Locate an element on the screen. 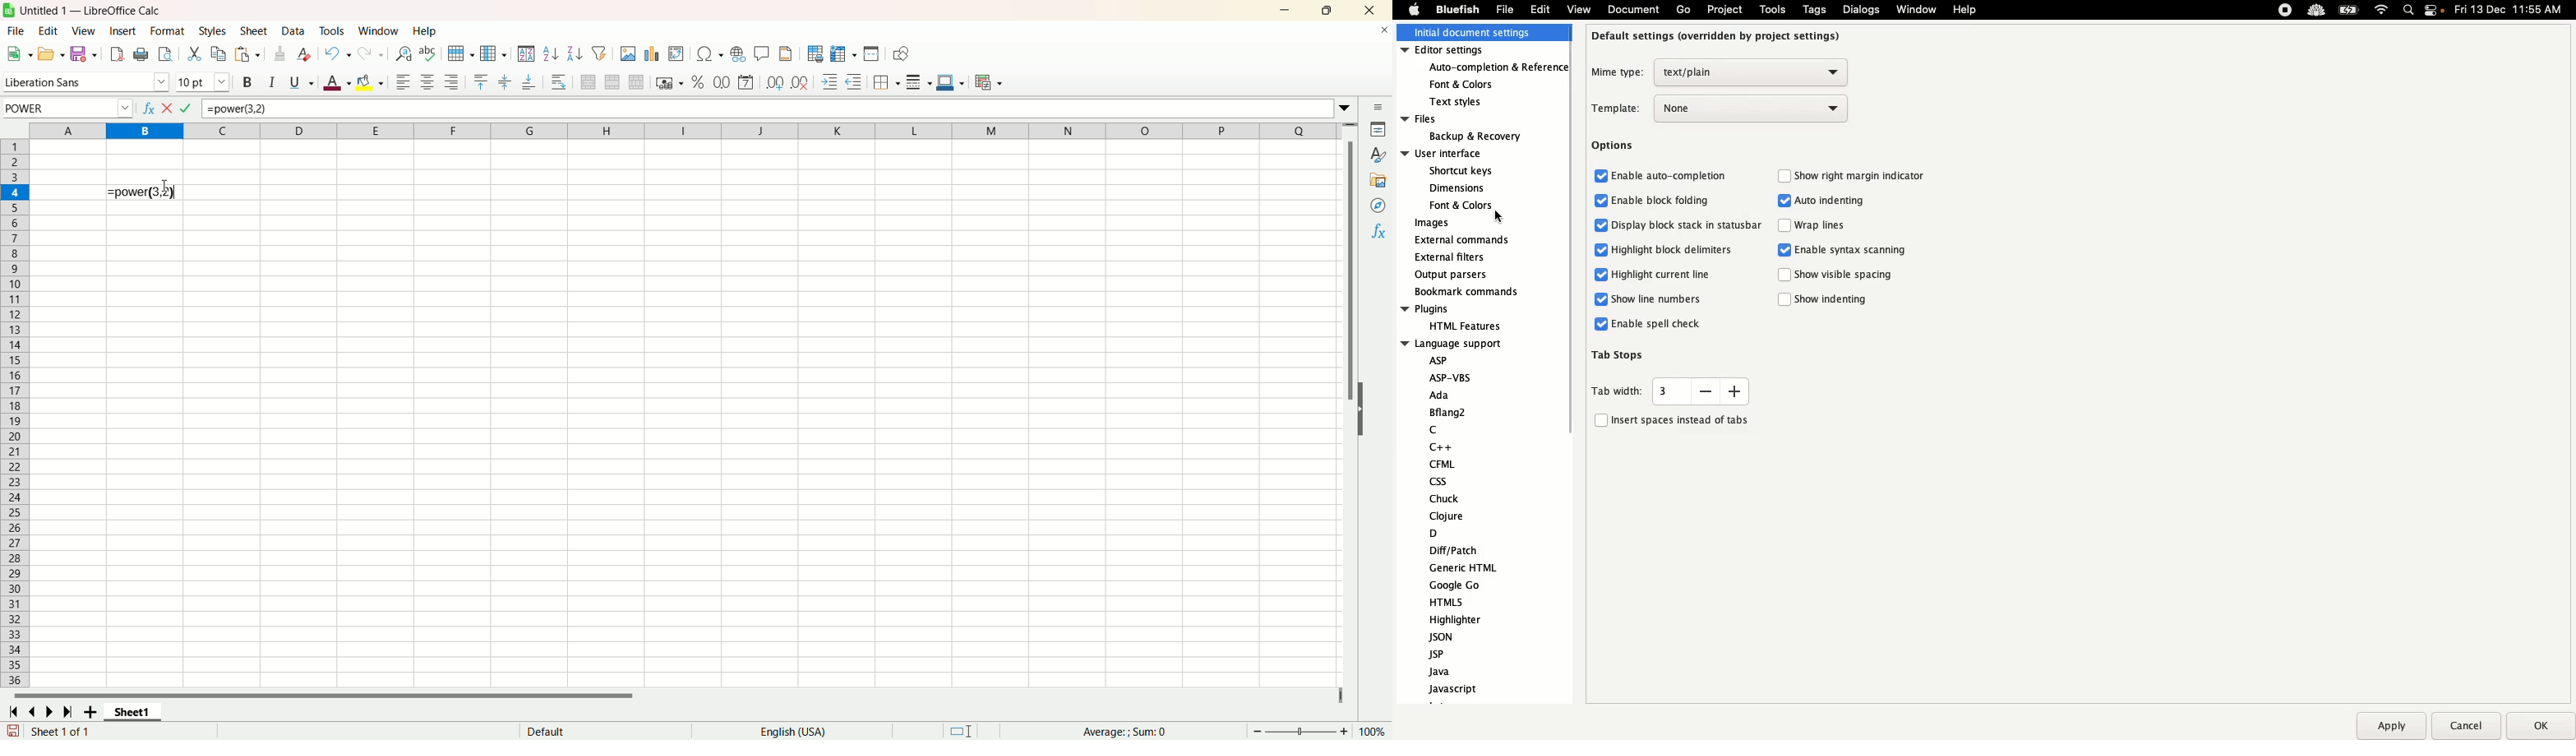 The image size is (2576, 756). dimension is located at coordinates (1457, 187).